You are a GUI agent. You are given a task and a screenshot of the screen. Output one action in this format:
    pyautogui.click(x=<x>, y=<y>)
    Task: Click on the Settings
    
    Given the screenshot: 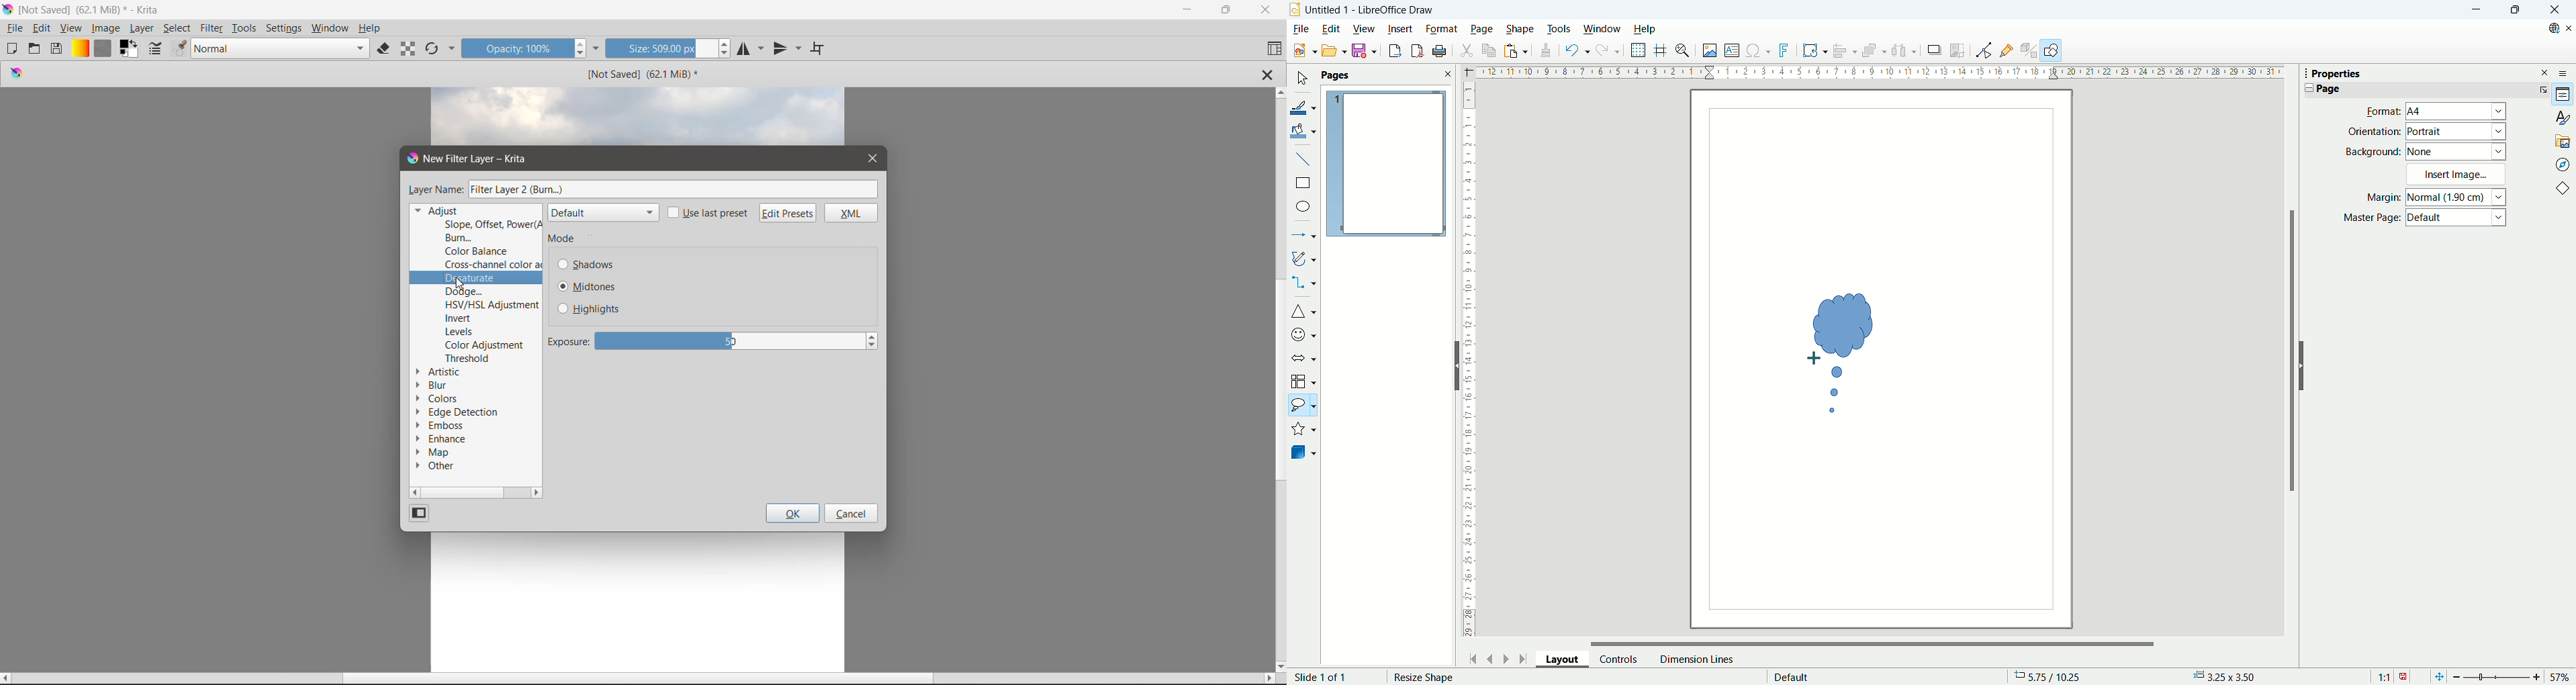 What is the action you would take?
    pyautogui.click(x=284, y=27)
    